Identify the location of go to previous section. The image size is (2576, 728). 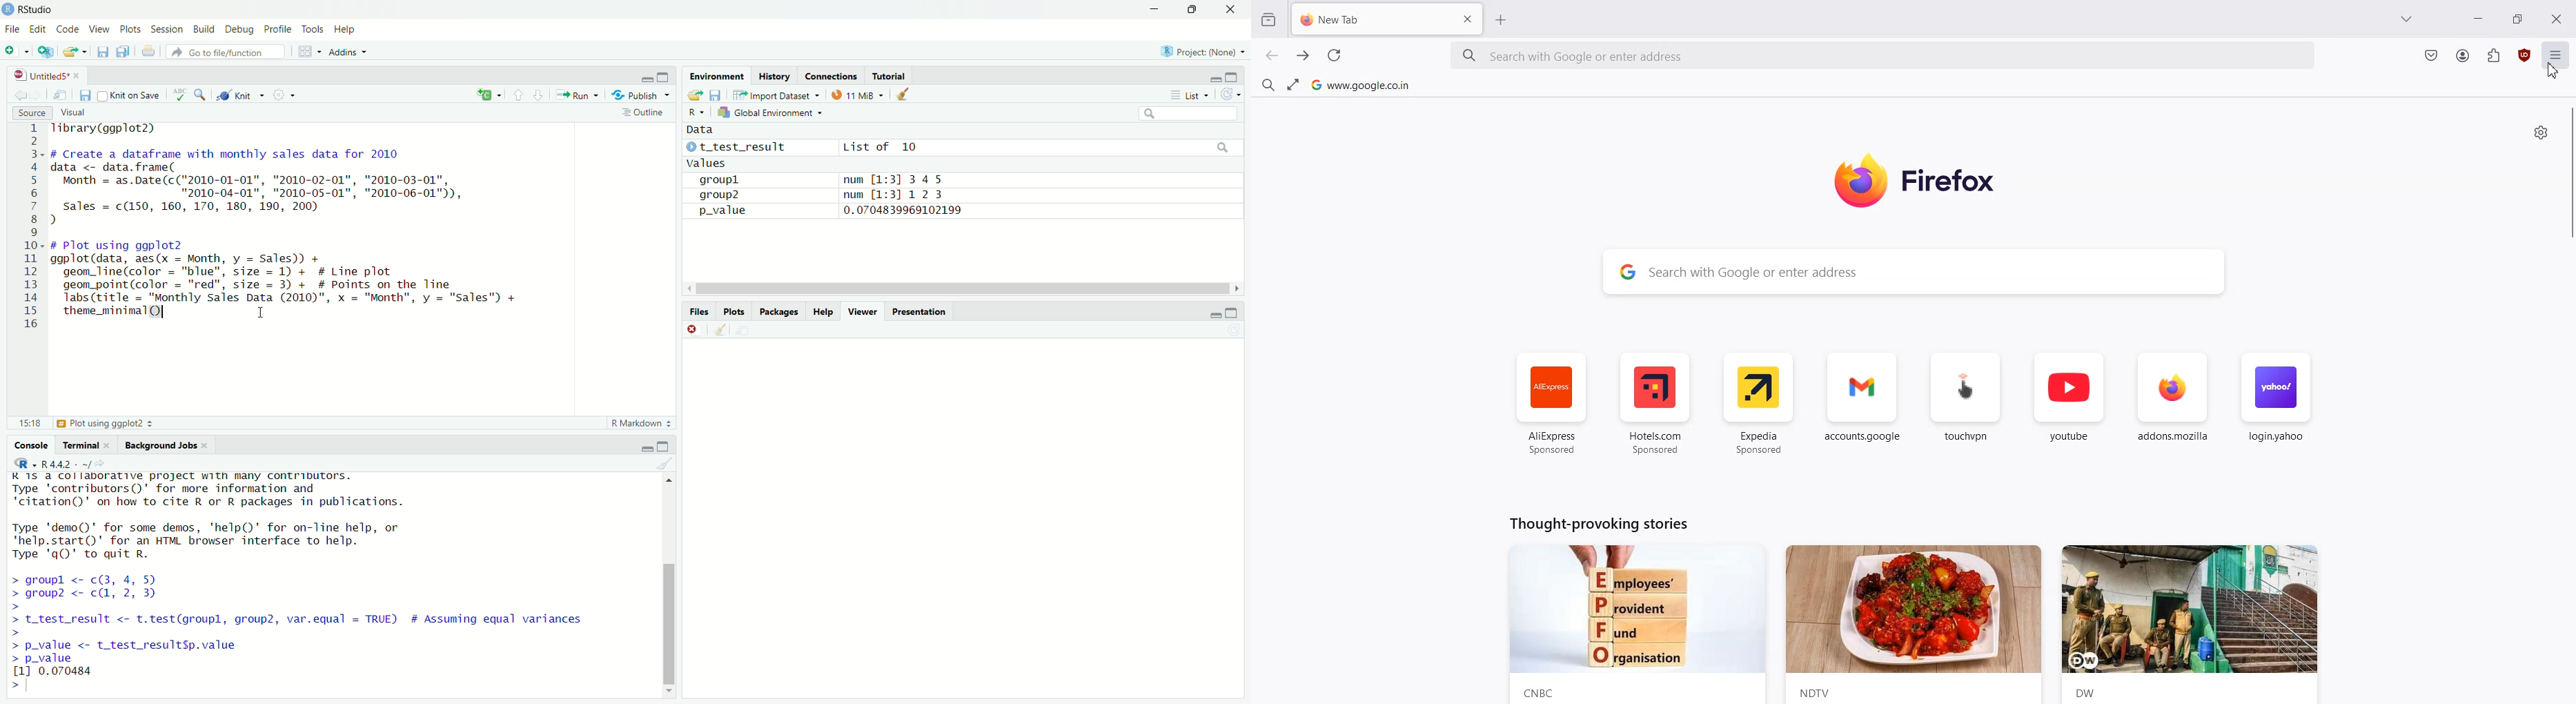
(519, 96).